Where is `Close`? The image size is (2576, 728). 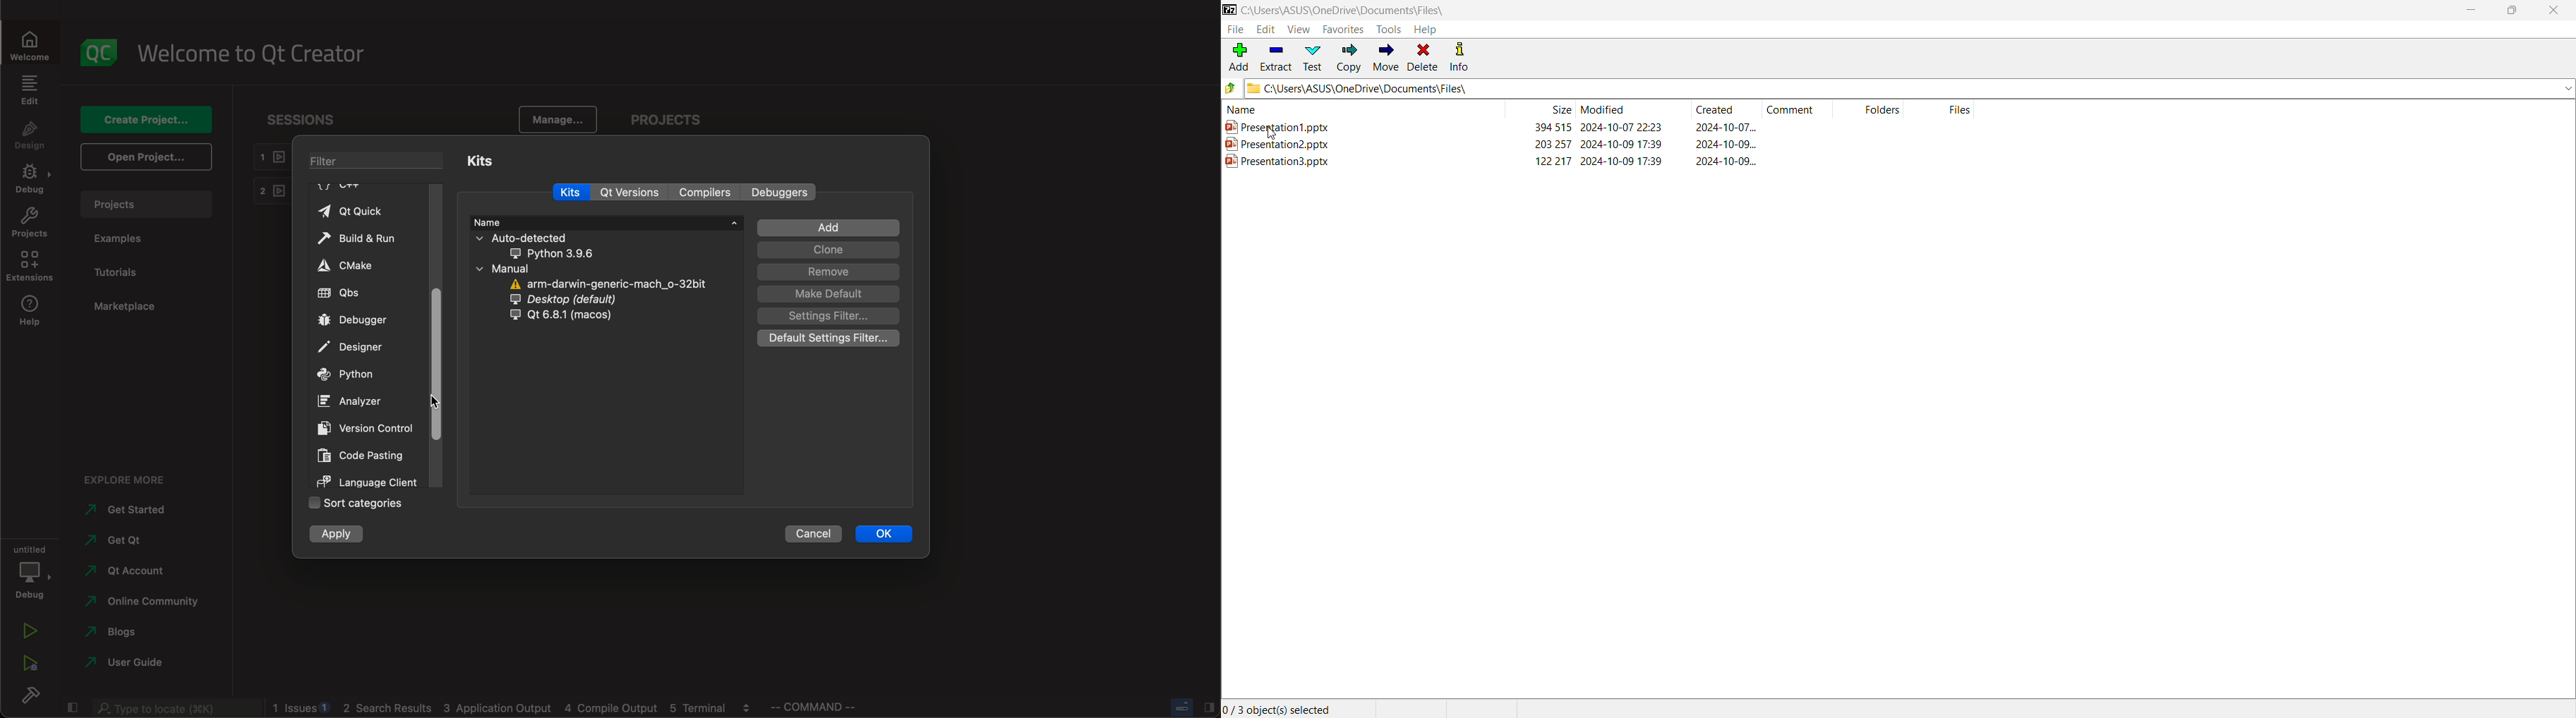
Close is located at coordinates (2553, 11).